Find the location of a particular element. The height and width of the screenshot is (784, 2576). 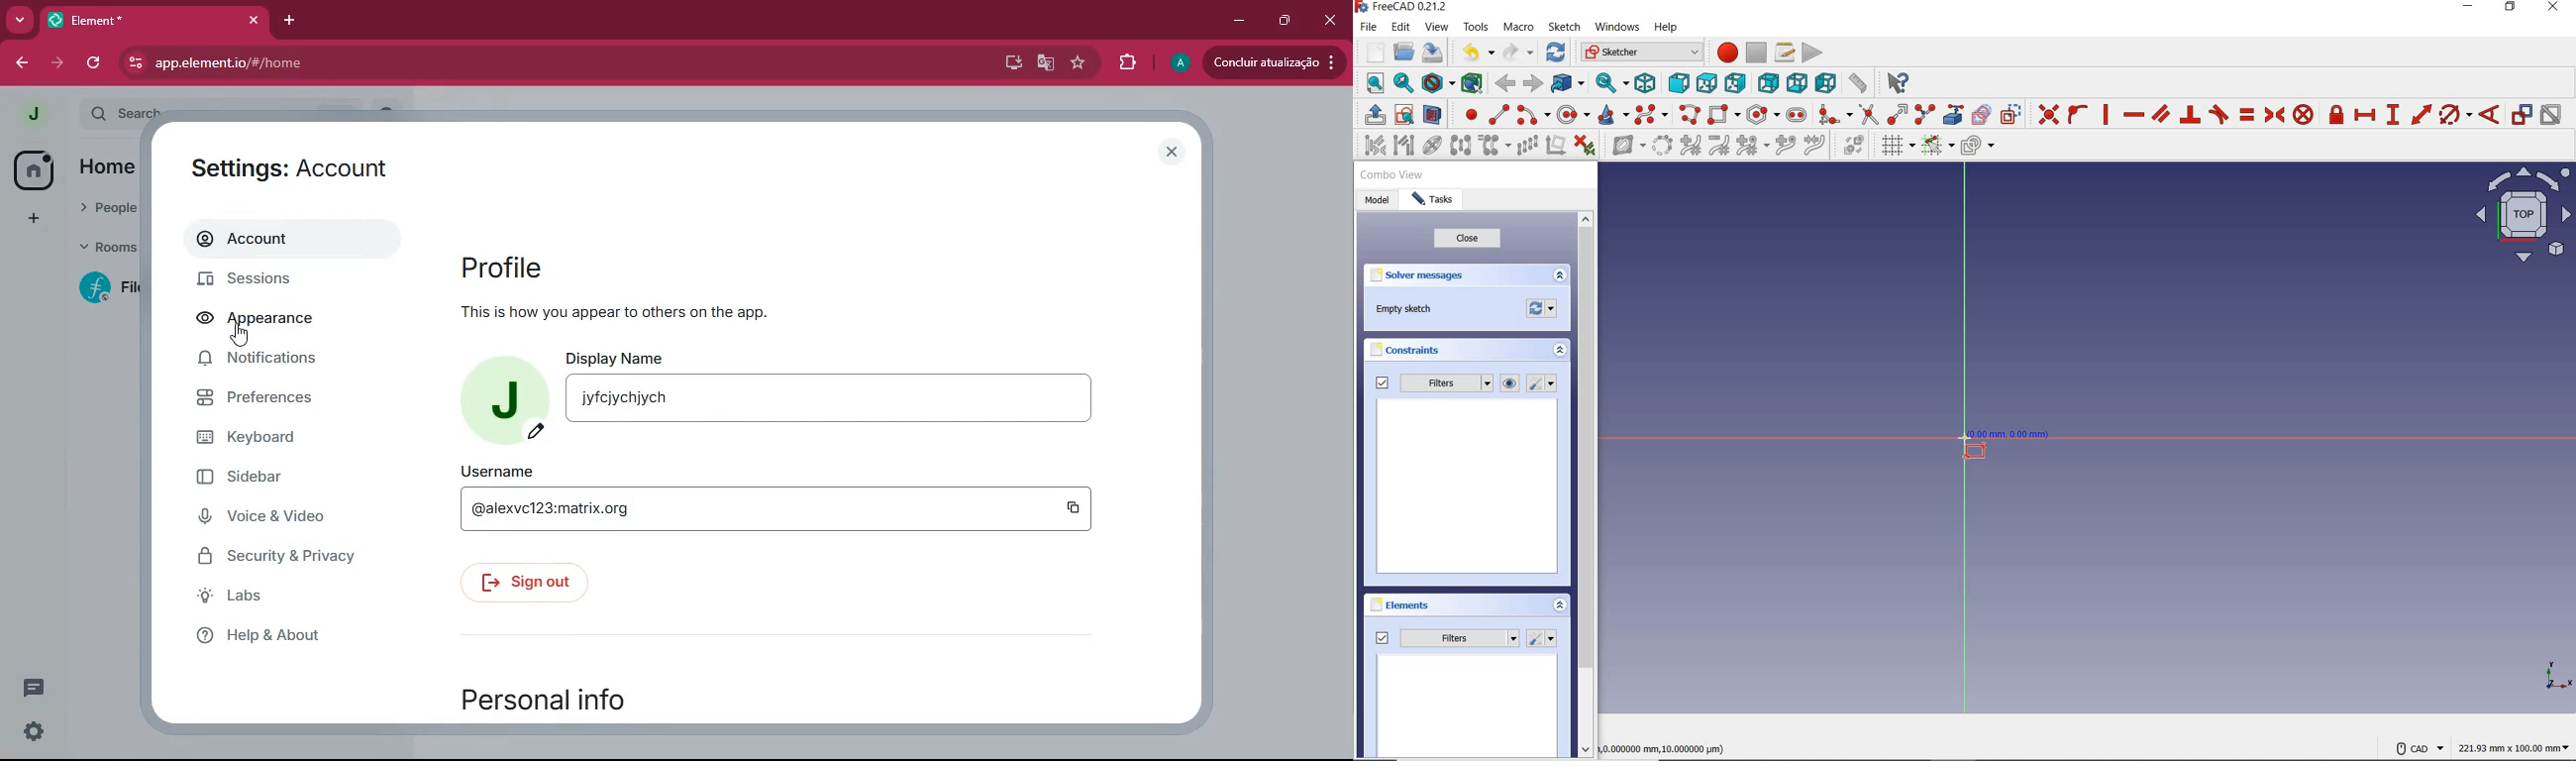

configure rendering order is located at coordinates (1977, 144).